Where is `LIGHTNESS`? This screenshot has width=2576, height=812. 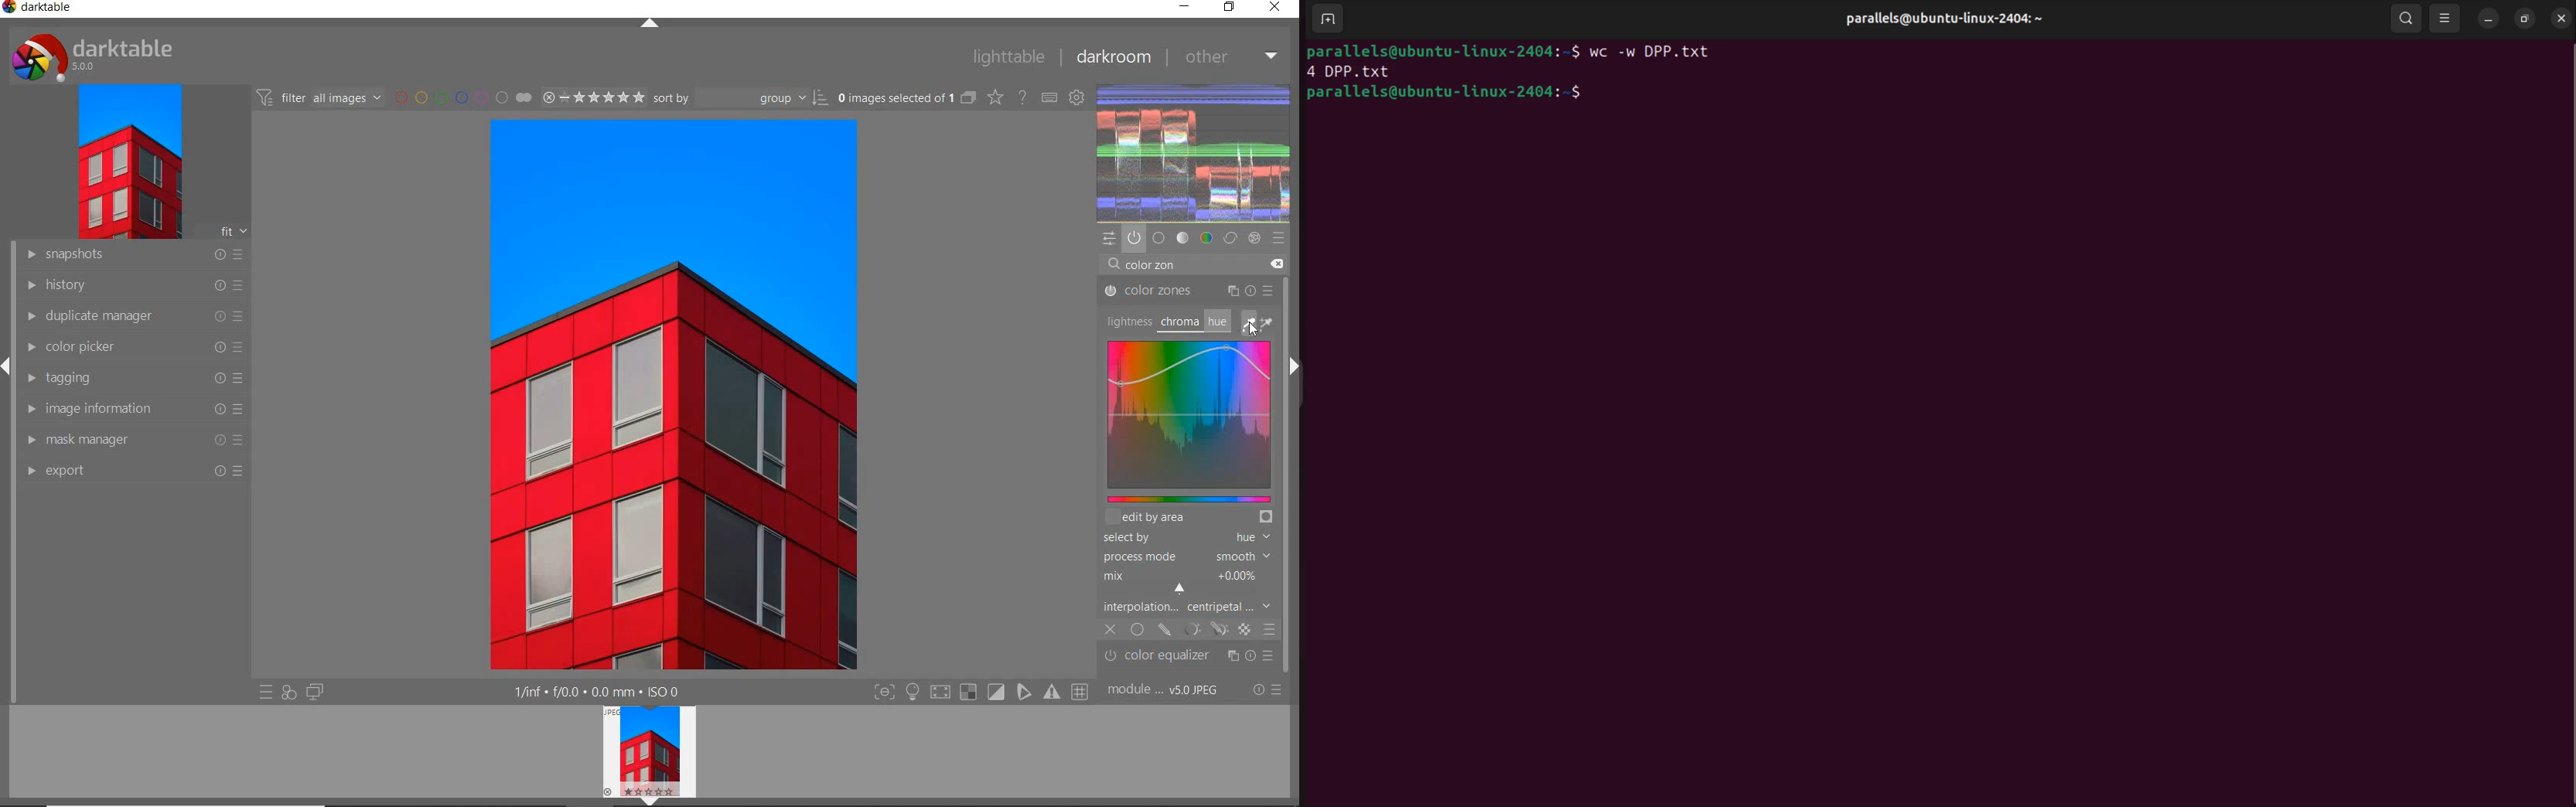
LIGHTNESS is located at coordinates (1127, 321).